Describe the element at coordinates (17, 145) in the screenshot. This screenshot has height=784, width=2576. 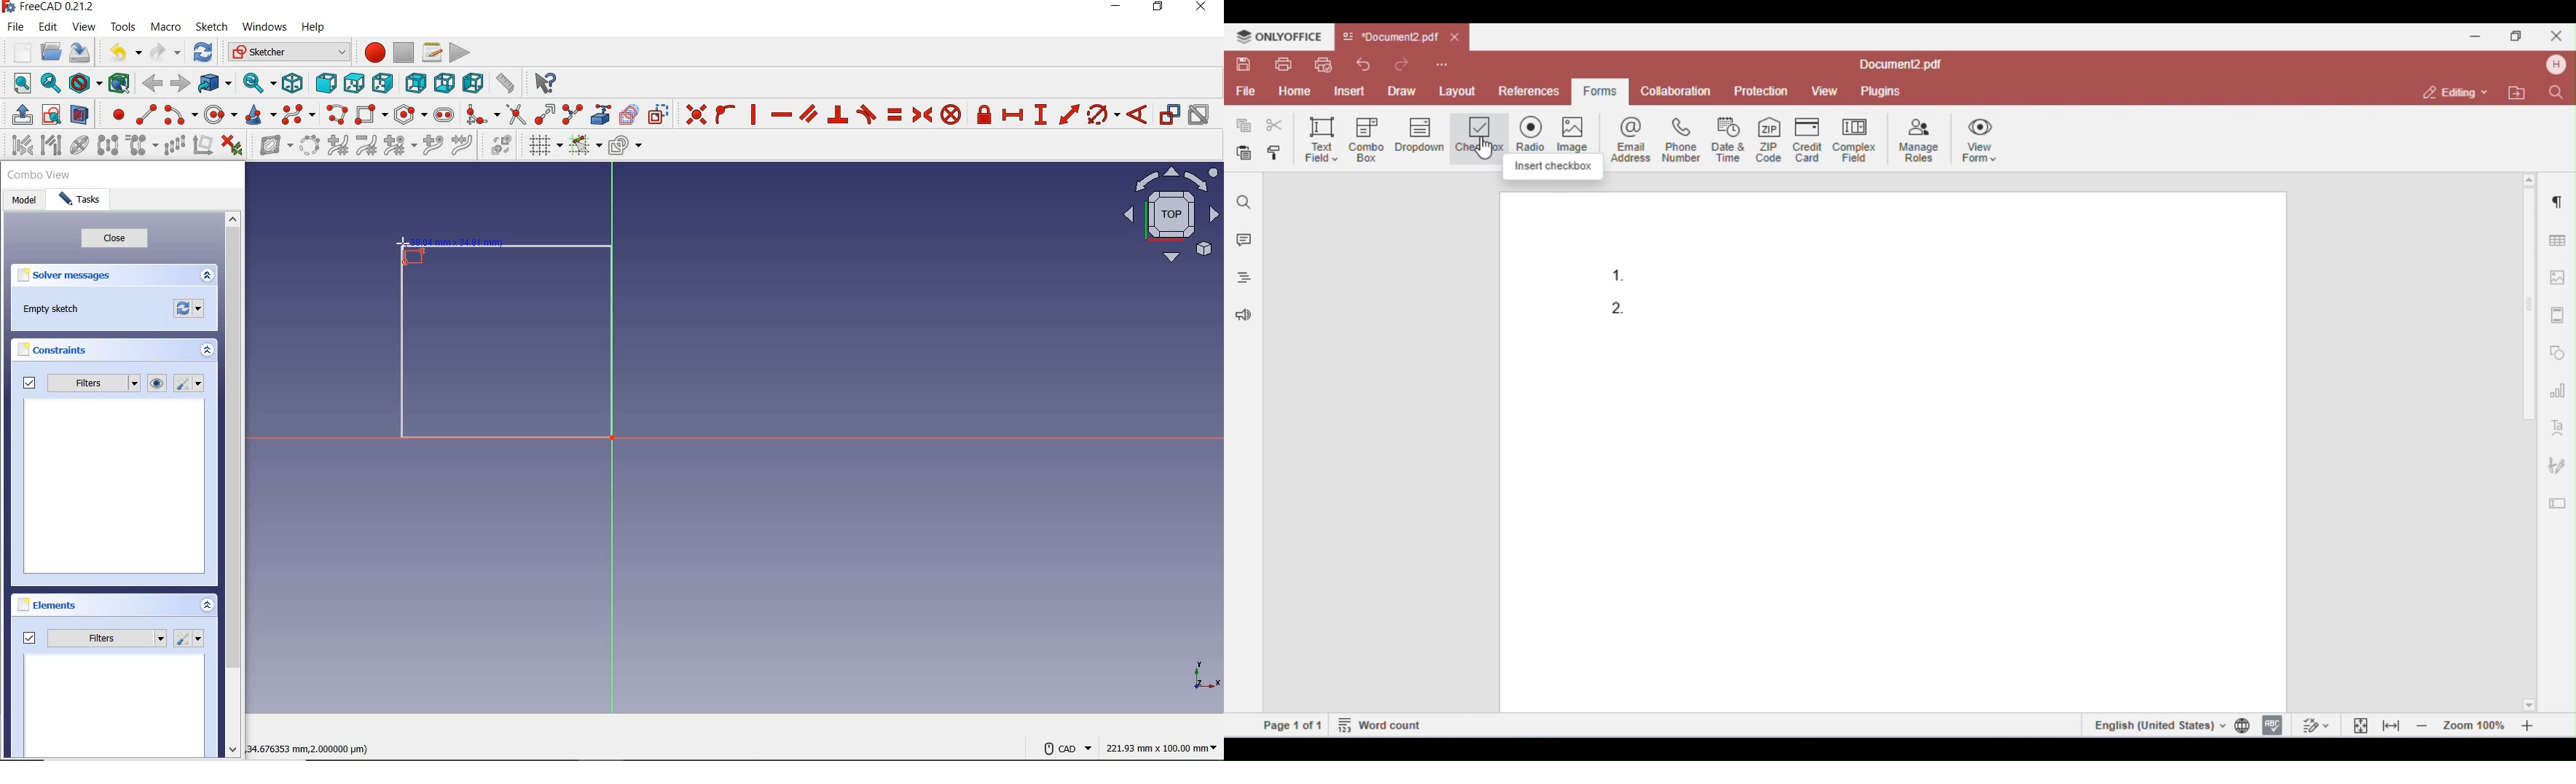
I see `select associated constraints` at that location.